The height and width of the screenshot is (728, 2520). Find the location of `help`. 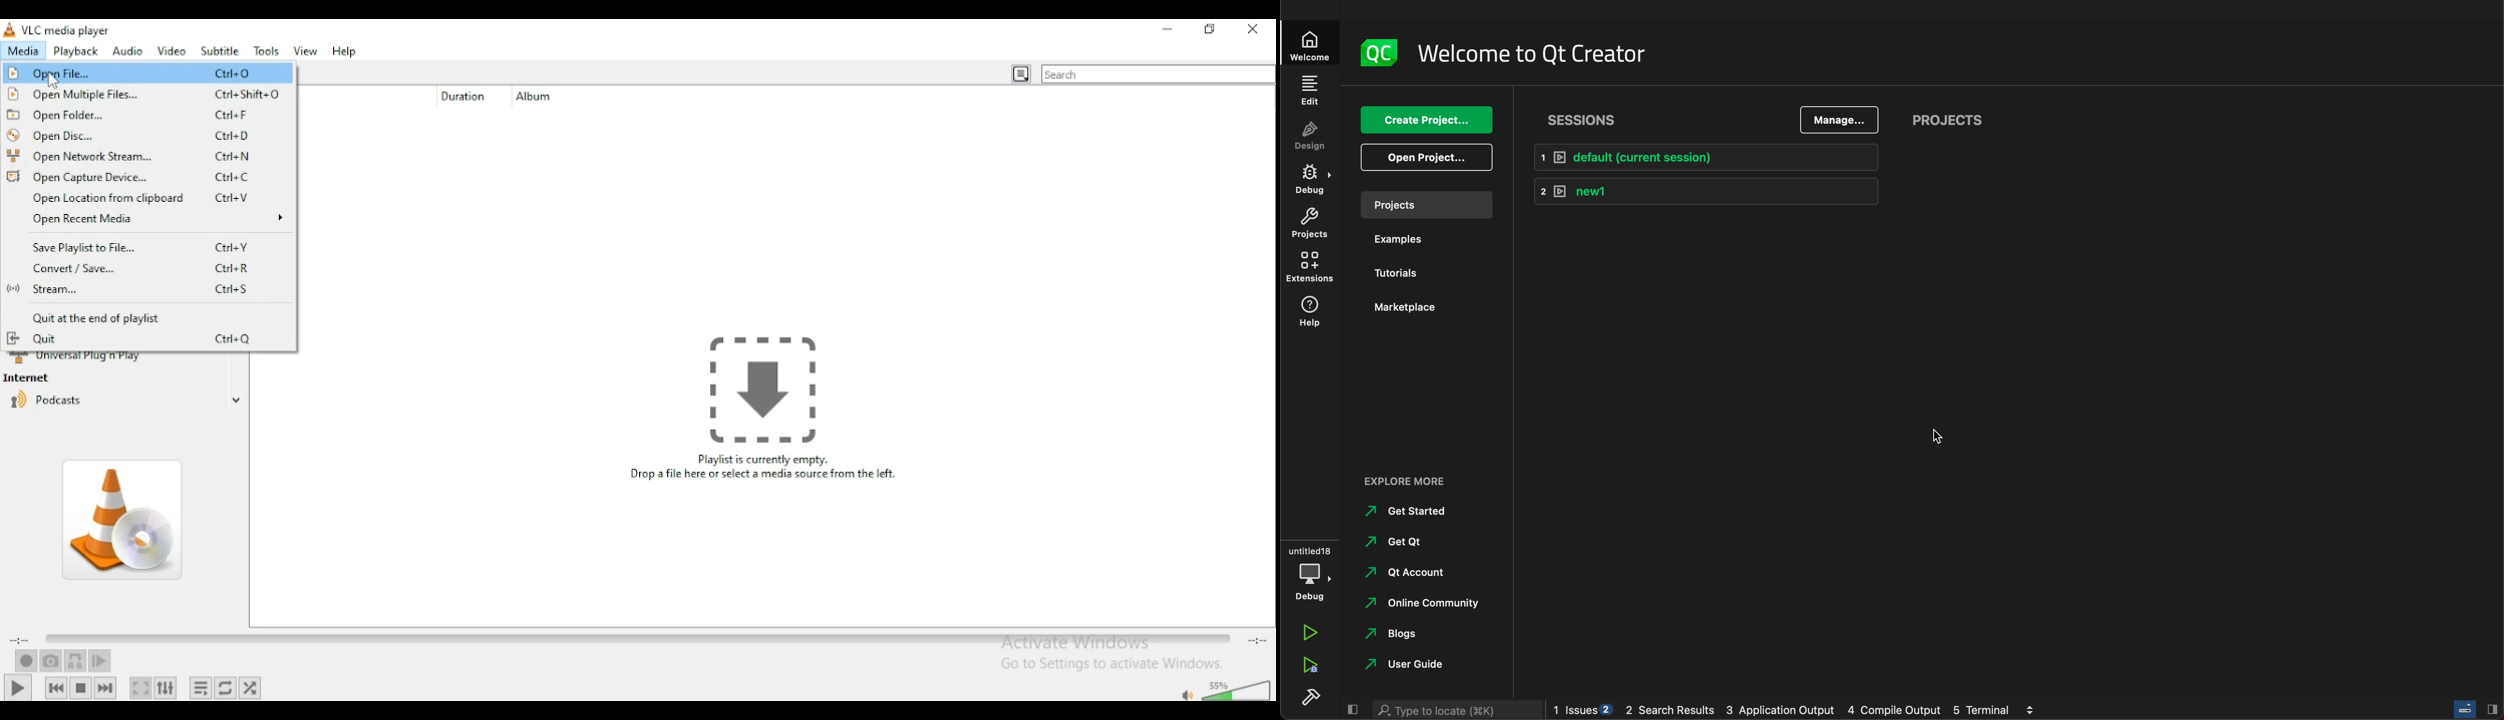

help is located at coordinates (346, 51).